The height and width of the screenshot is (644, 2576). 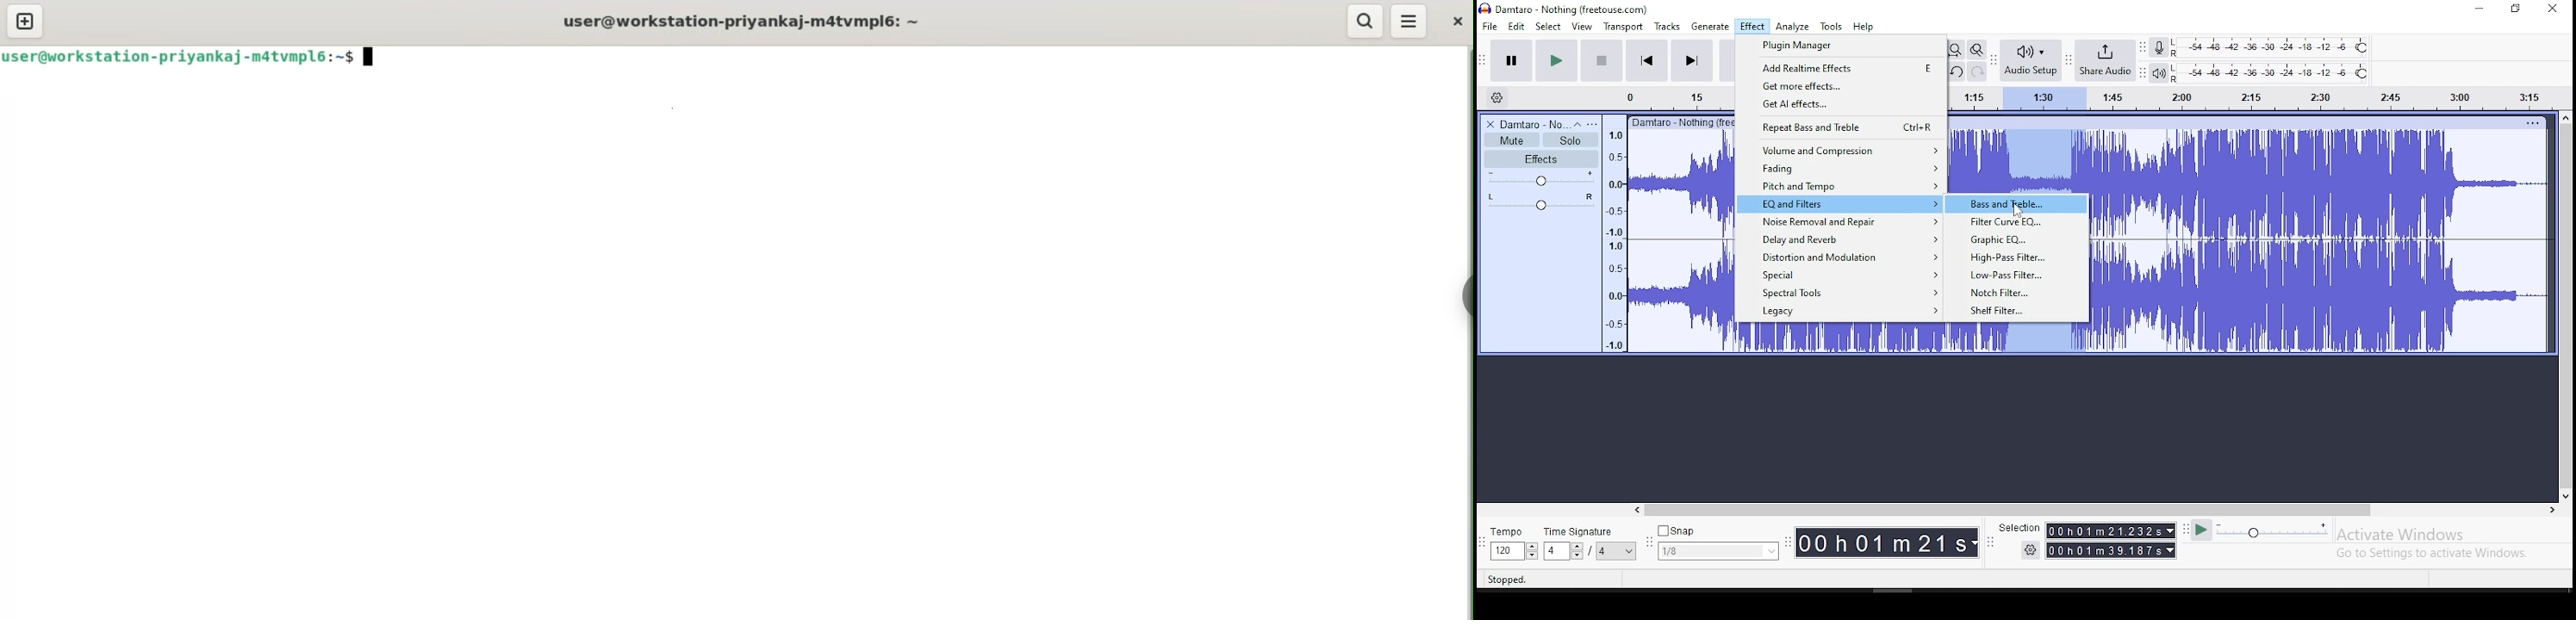 I want to click on ) Damtaro - Nothing (freetouse.com), so click(x=1565, y=9).